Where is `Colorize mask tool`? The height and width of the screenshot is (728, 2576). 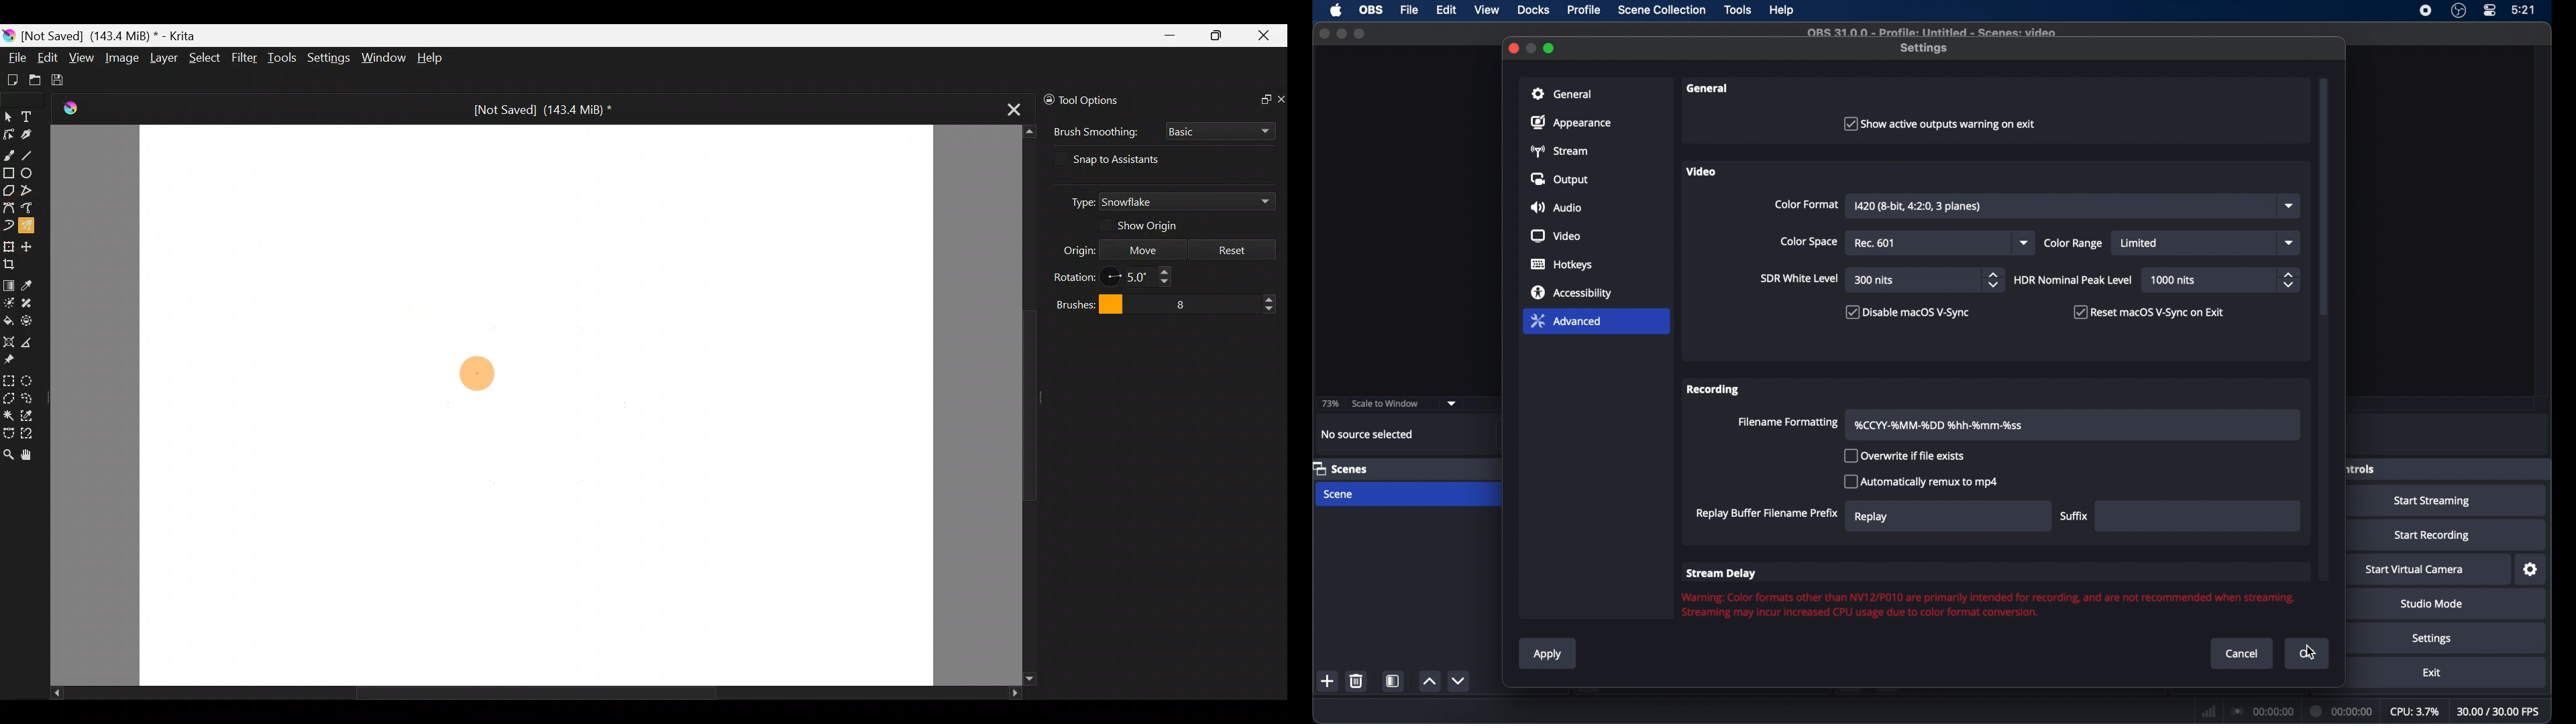
Colorize mask tool is located at coordinates (8, 302).